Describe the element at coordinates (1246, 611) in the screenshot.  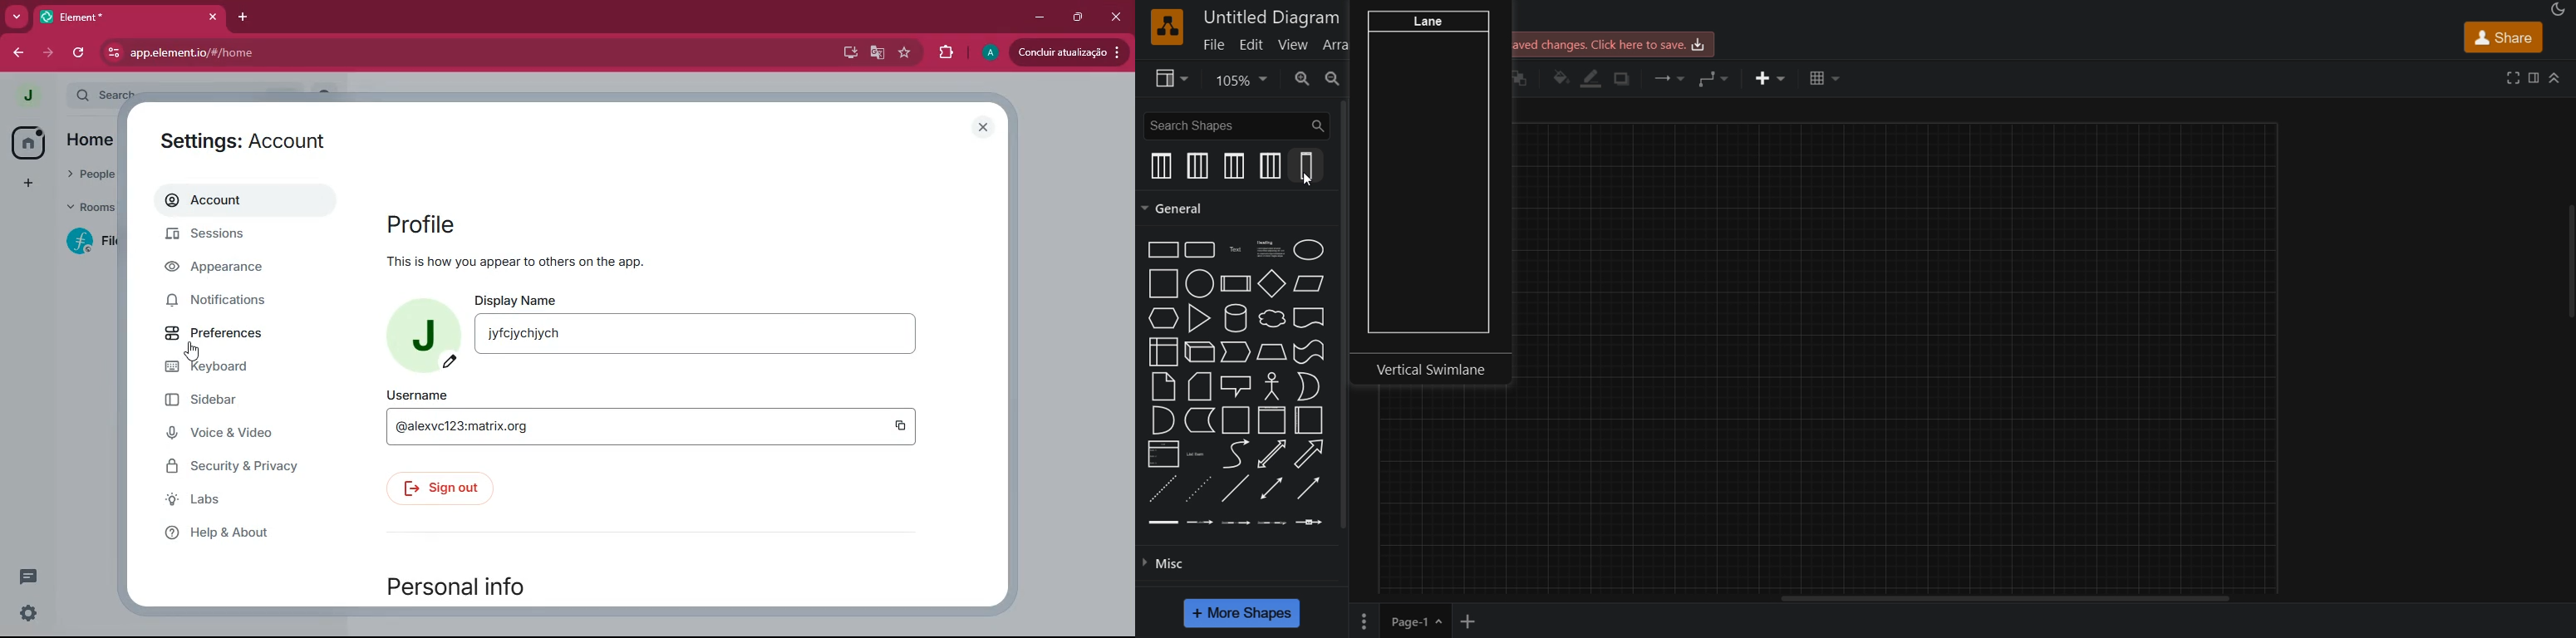
I see `more shapes` at that location.